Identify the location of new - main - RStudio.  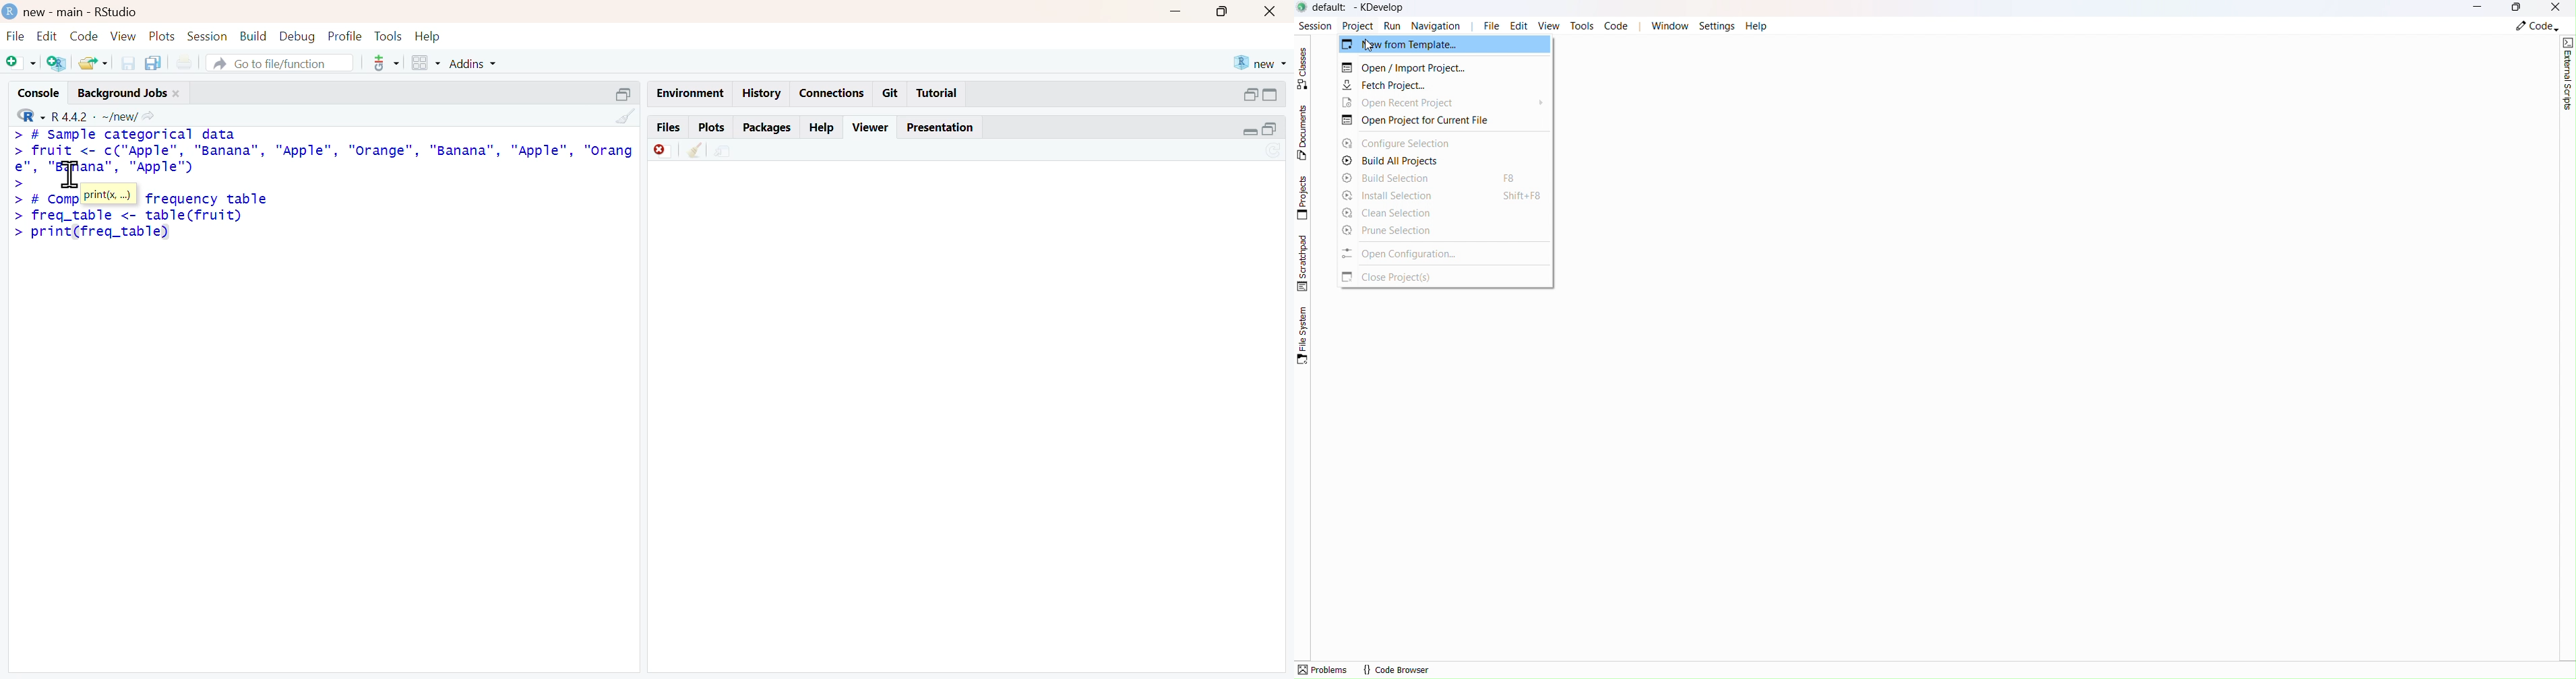
(71, 12).